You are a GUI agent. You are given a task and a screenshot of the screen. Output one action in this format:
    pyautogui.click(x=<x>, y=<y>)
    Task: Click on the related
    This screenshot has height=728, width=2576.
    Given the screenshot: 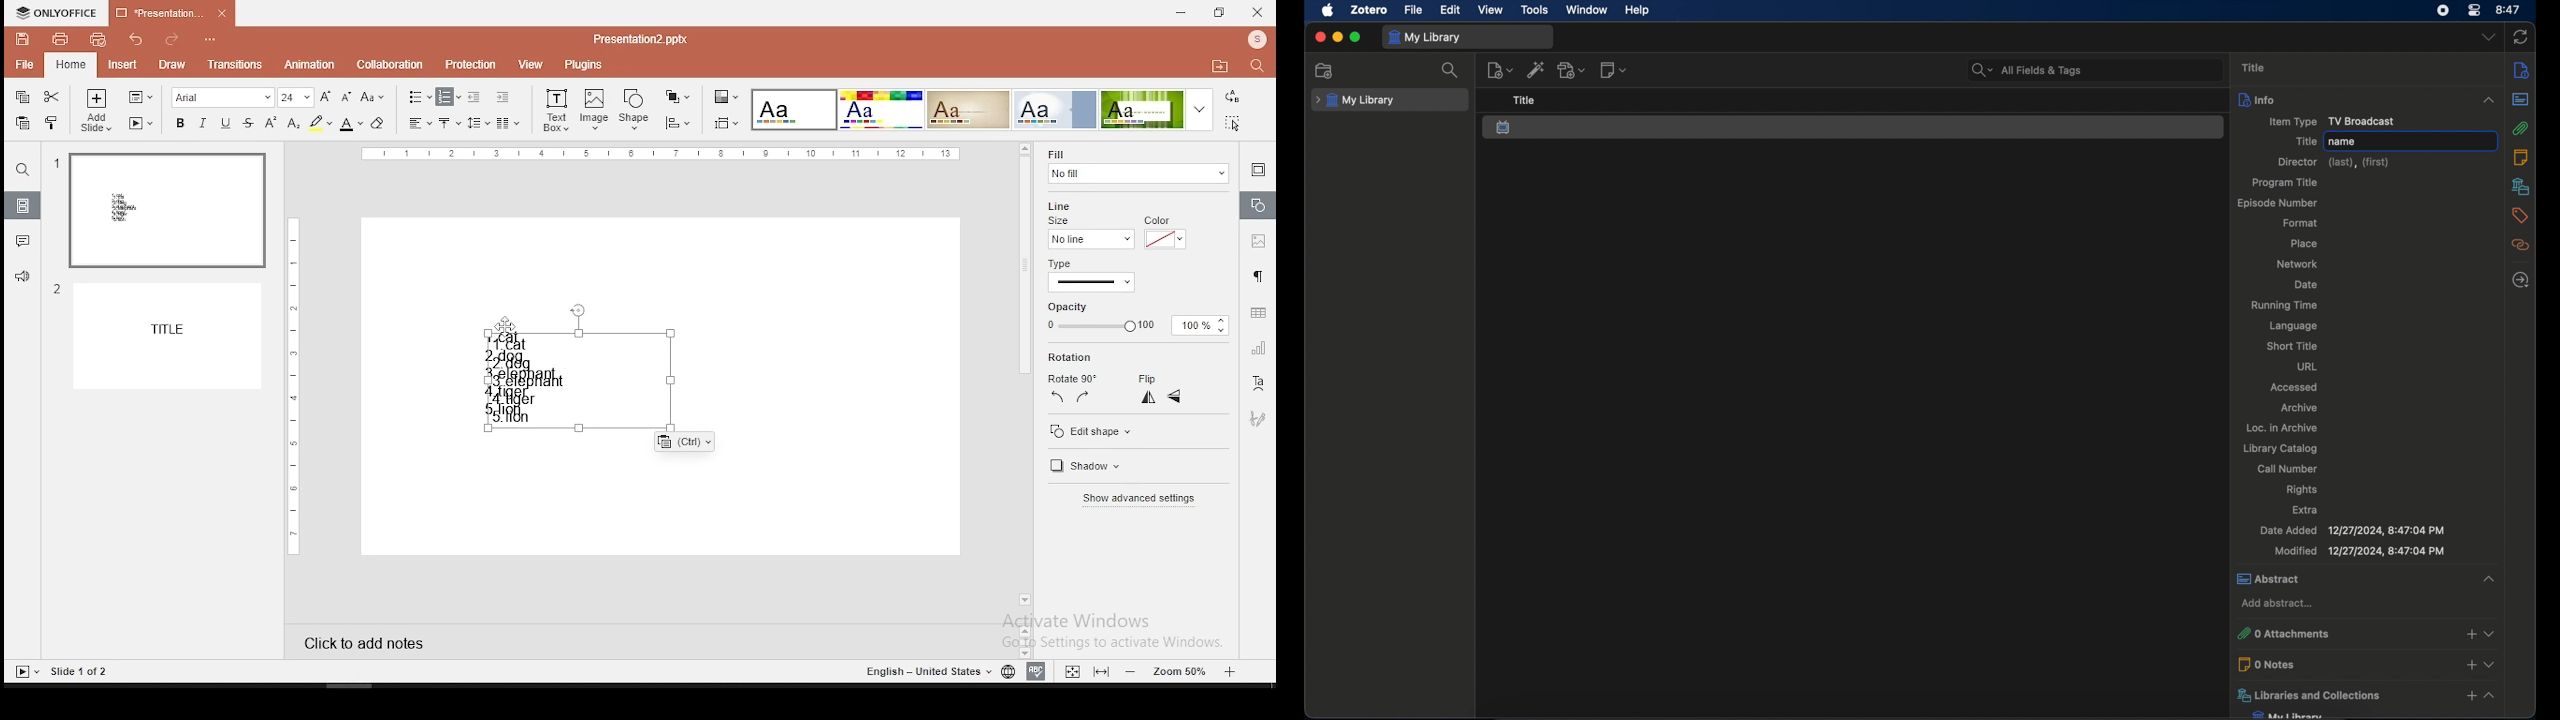 What is the action you would take?
    pyautogui.click(x=2521, y=245)
    